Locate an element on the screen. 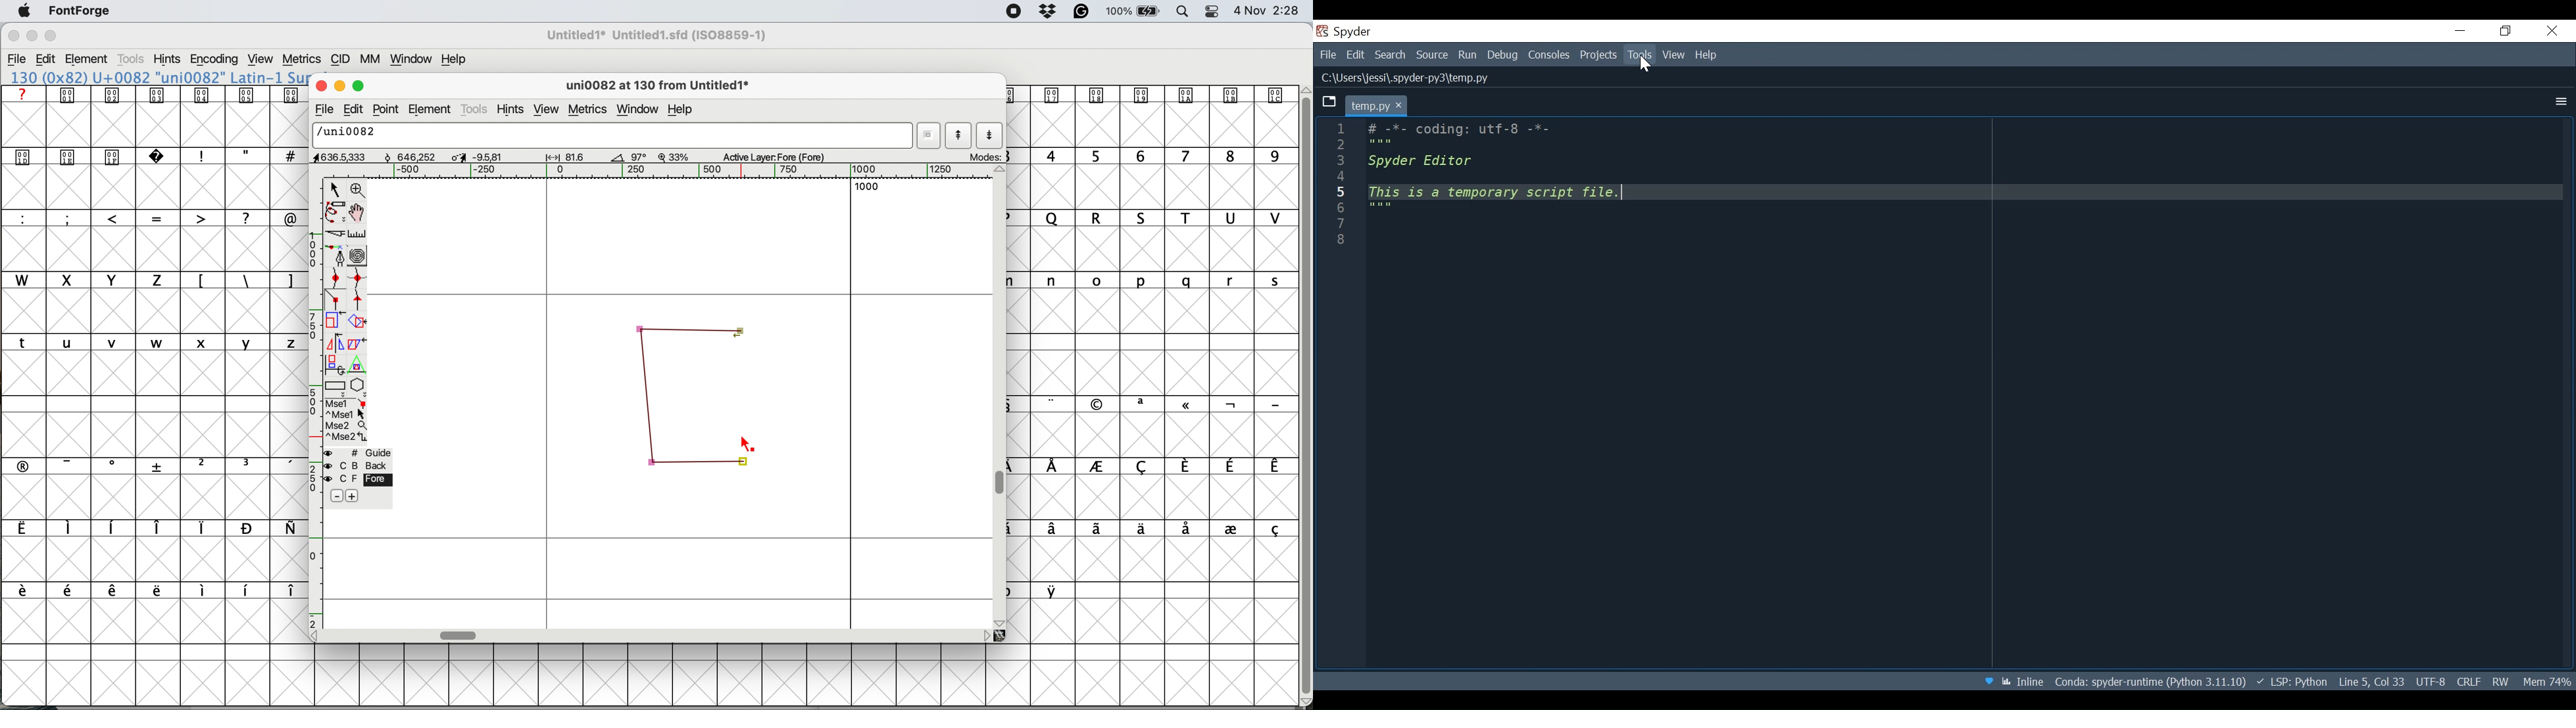  active layer is located at coordinates (784, 156).